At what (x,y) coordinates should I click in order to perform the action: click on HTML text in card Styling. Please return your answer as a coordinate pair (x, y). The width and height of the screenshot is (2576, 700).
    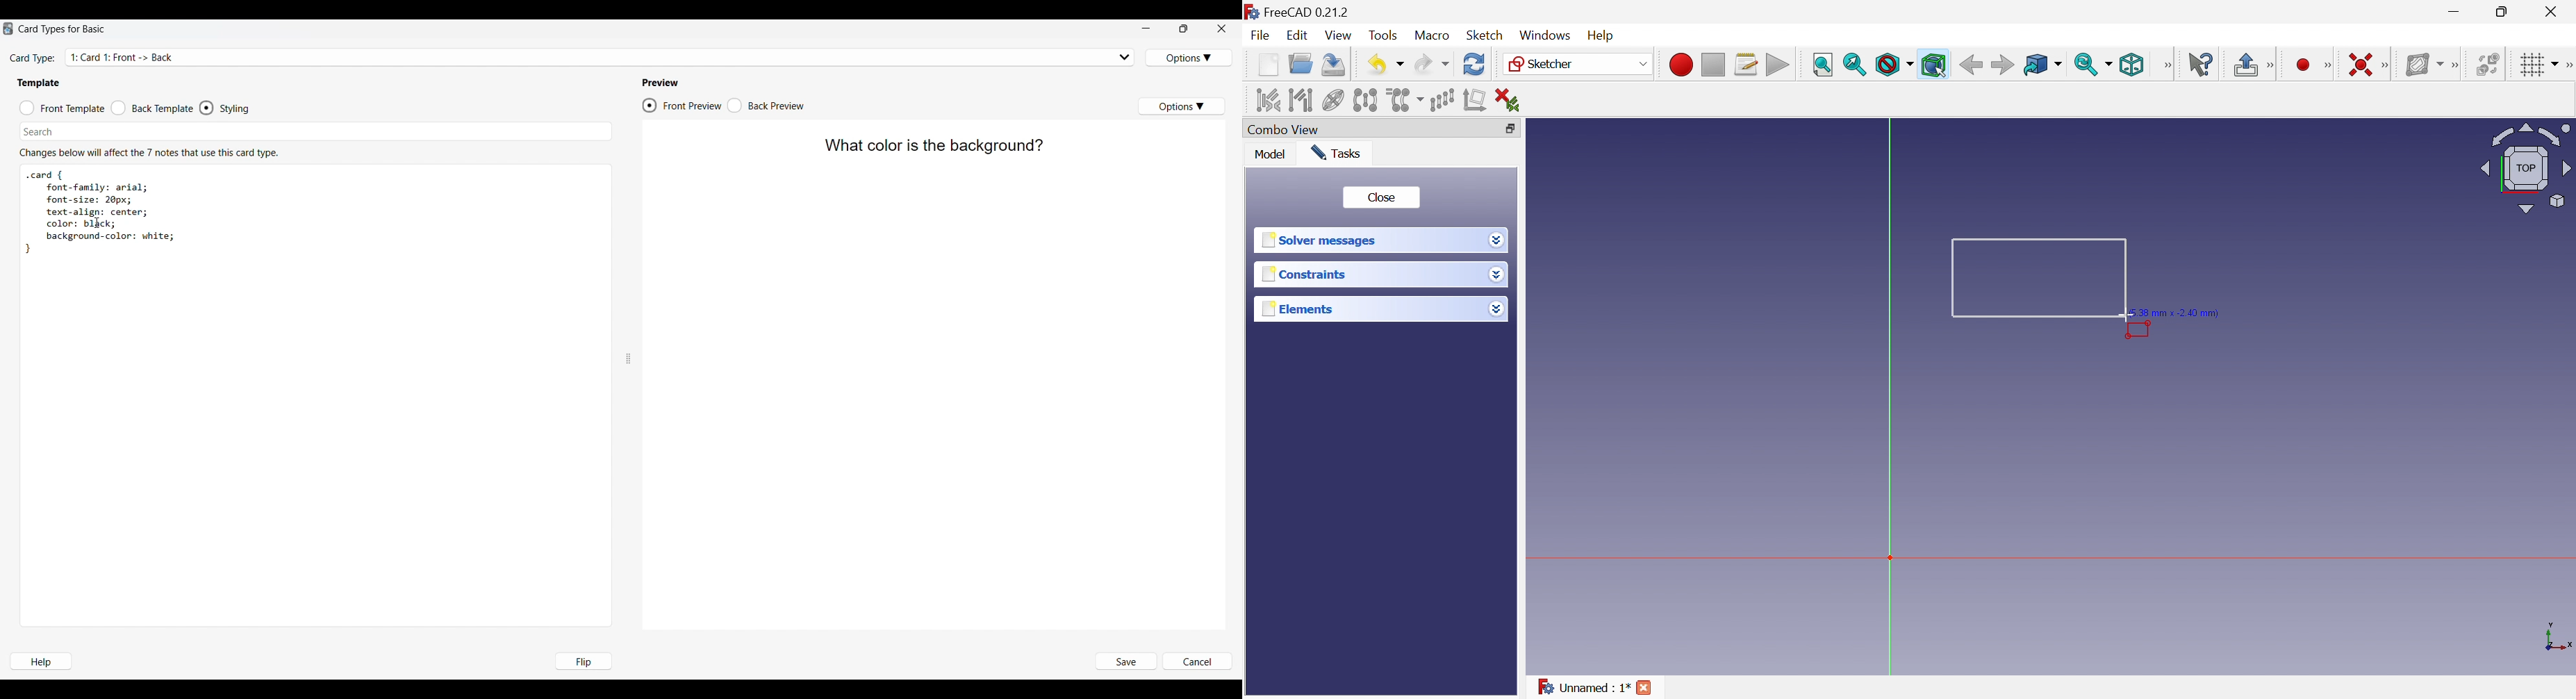
    Looking at the image, I should click on (100, 212).